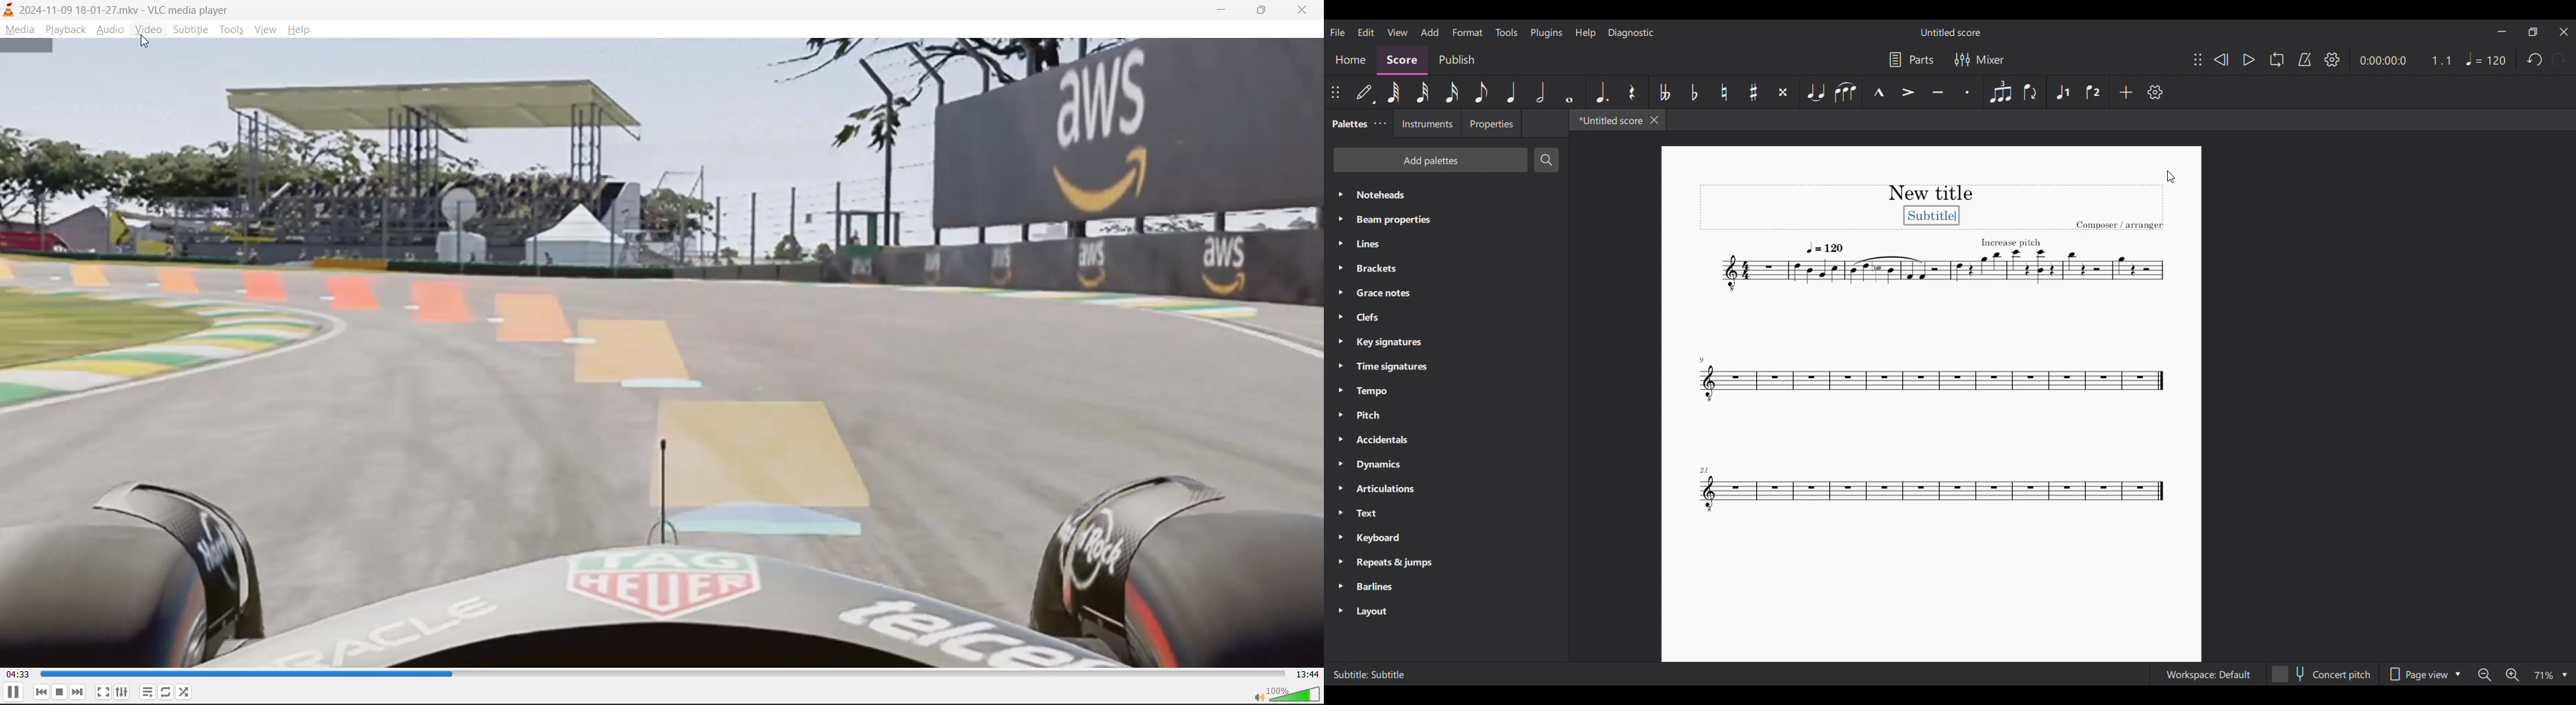 This screenshot has width=2576, height=728. What do you see at coordinates (2560, 59) in the screenshot?
I see `Redo` at bounding box center [2560, 59].